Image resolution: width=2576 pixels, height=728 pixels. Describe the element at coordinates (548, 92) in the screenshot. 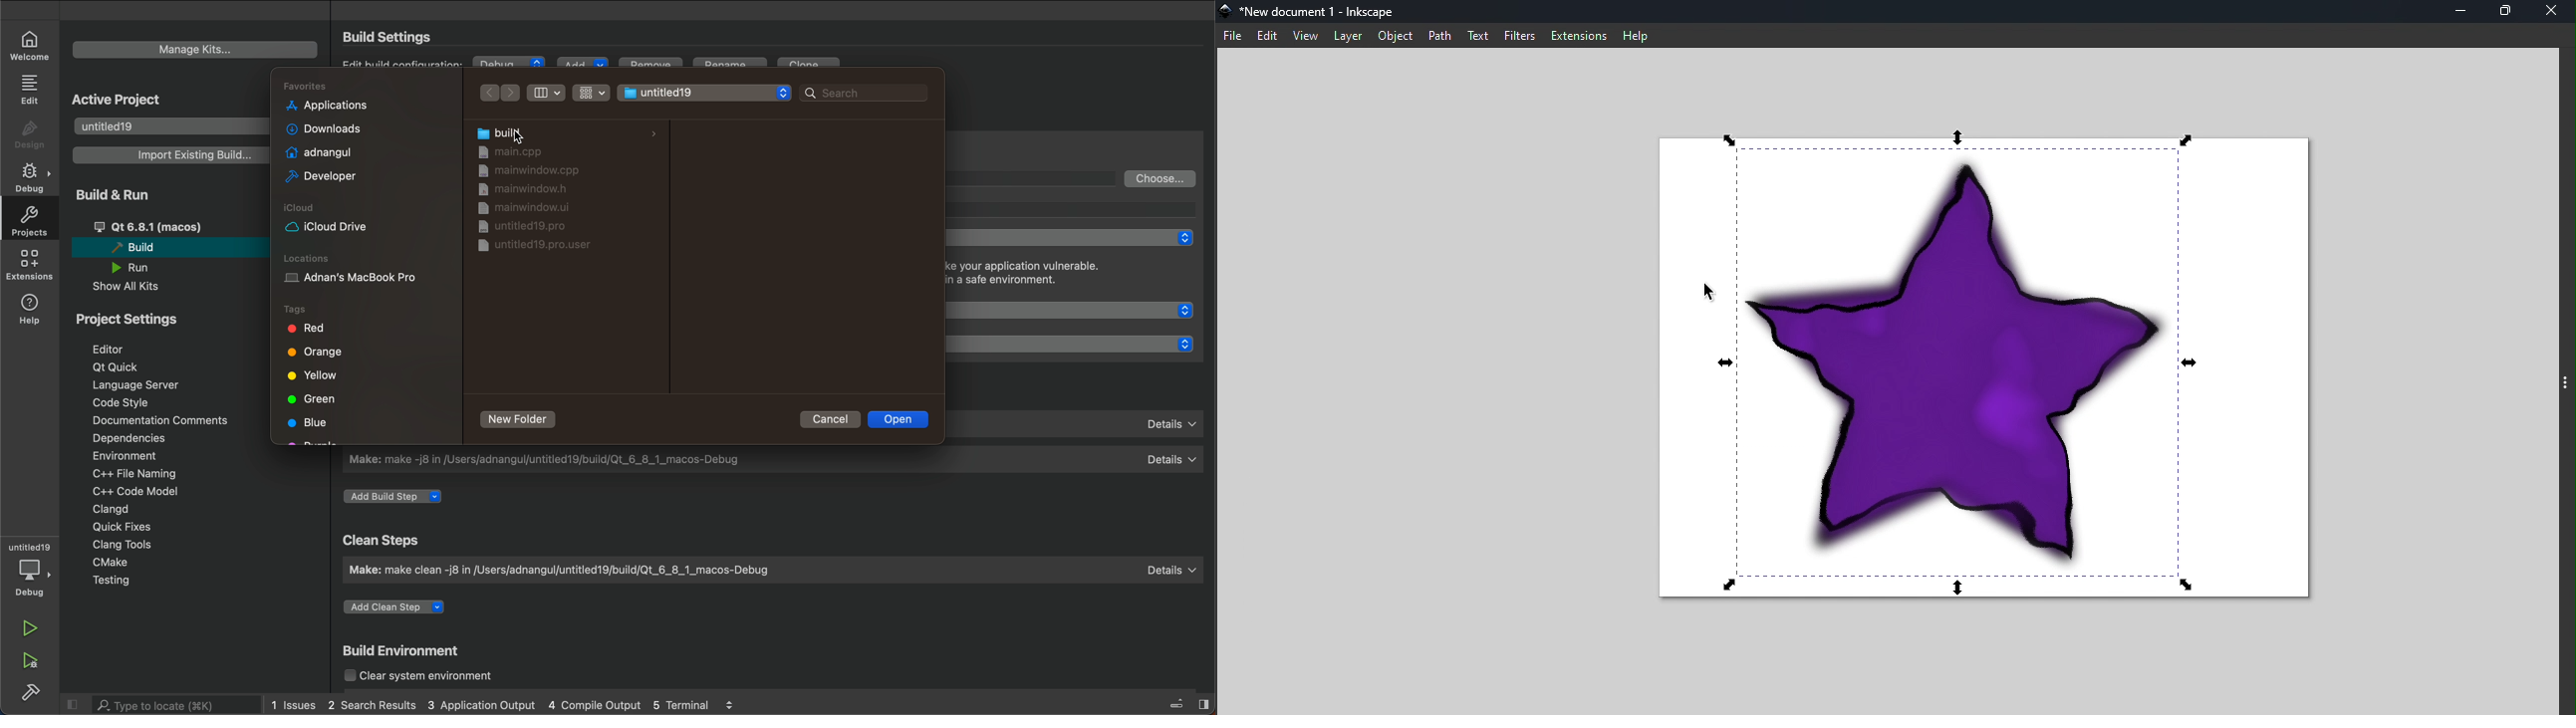

I see `` at that location.